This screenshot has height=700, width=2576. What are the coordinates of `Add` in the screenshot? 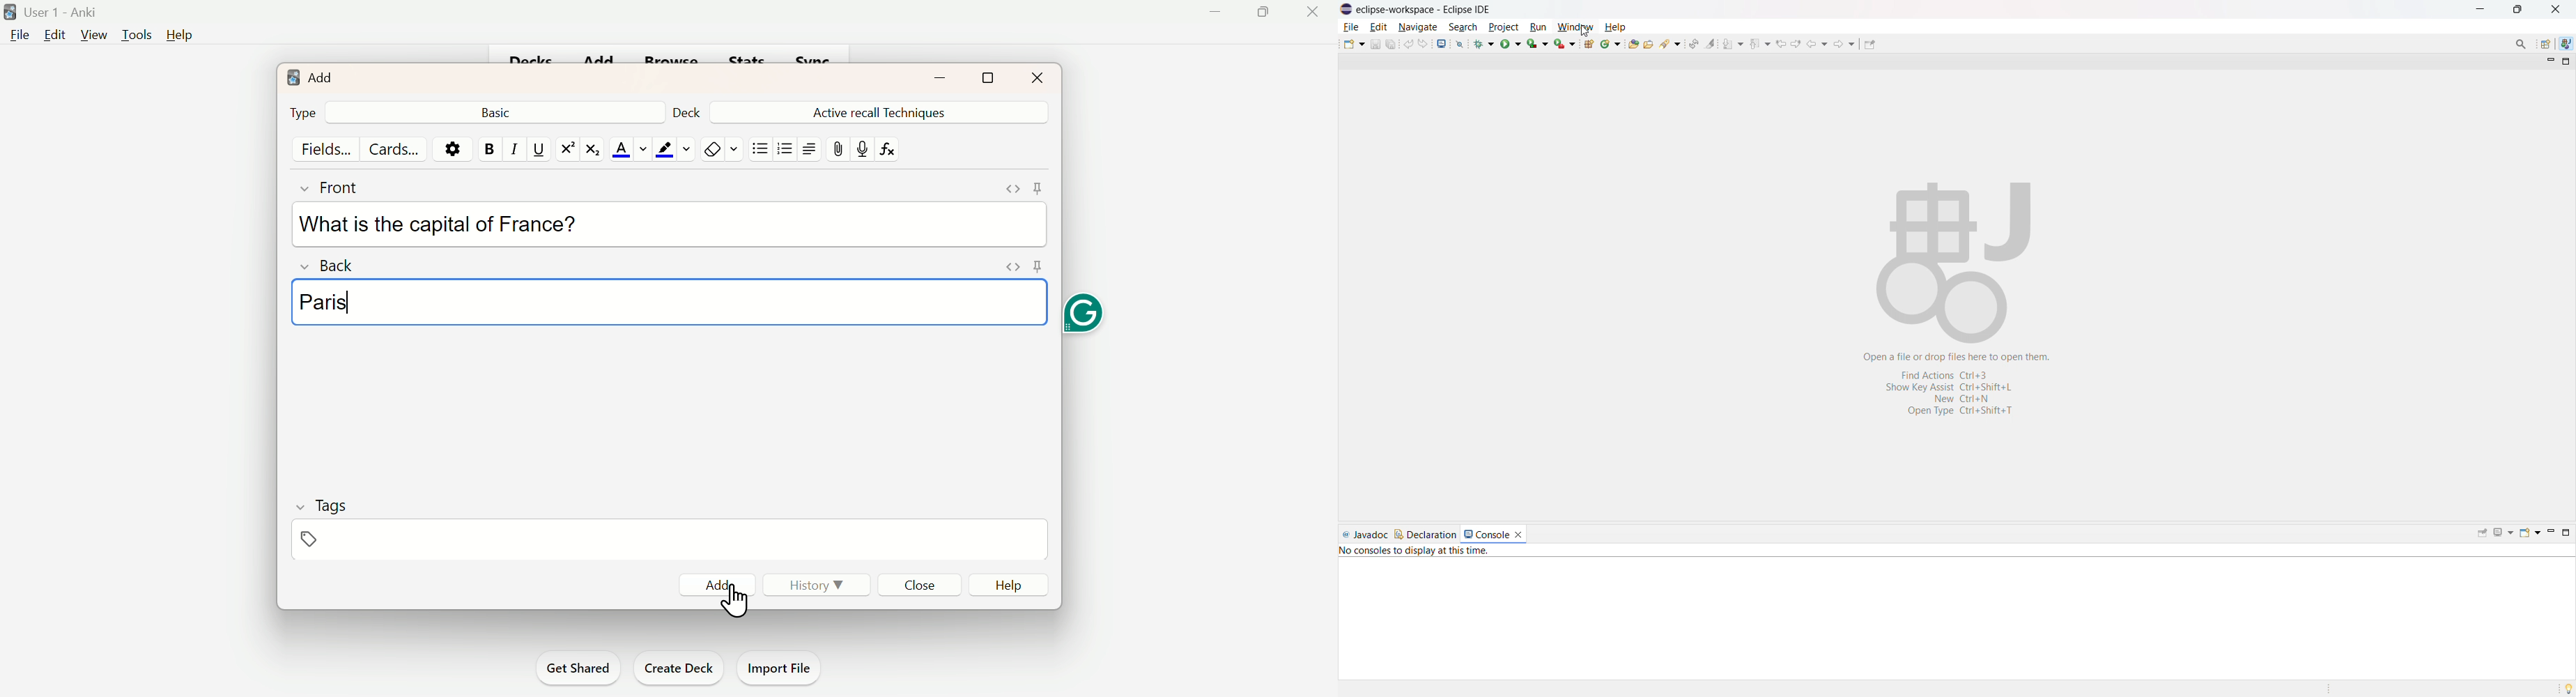 It's located at (321, 77).